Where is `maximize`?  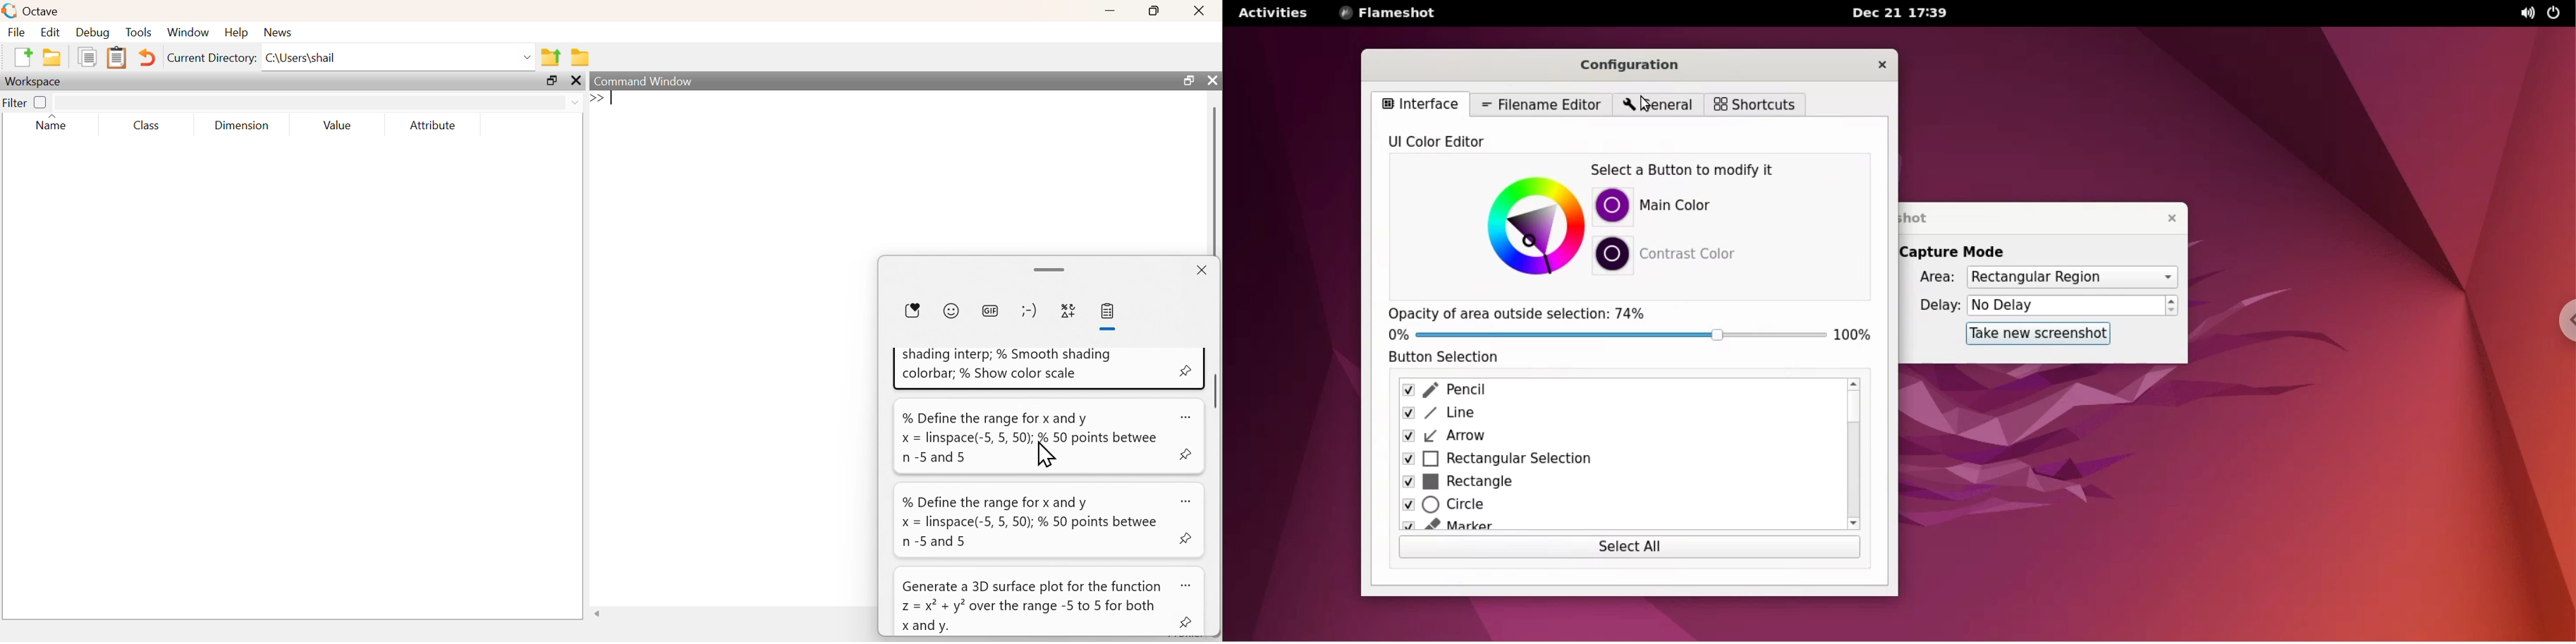
maximize is located at coordinates (1155, 10).